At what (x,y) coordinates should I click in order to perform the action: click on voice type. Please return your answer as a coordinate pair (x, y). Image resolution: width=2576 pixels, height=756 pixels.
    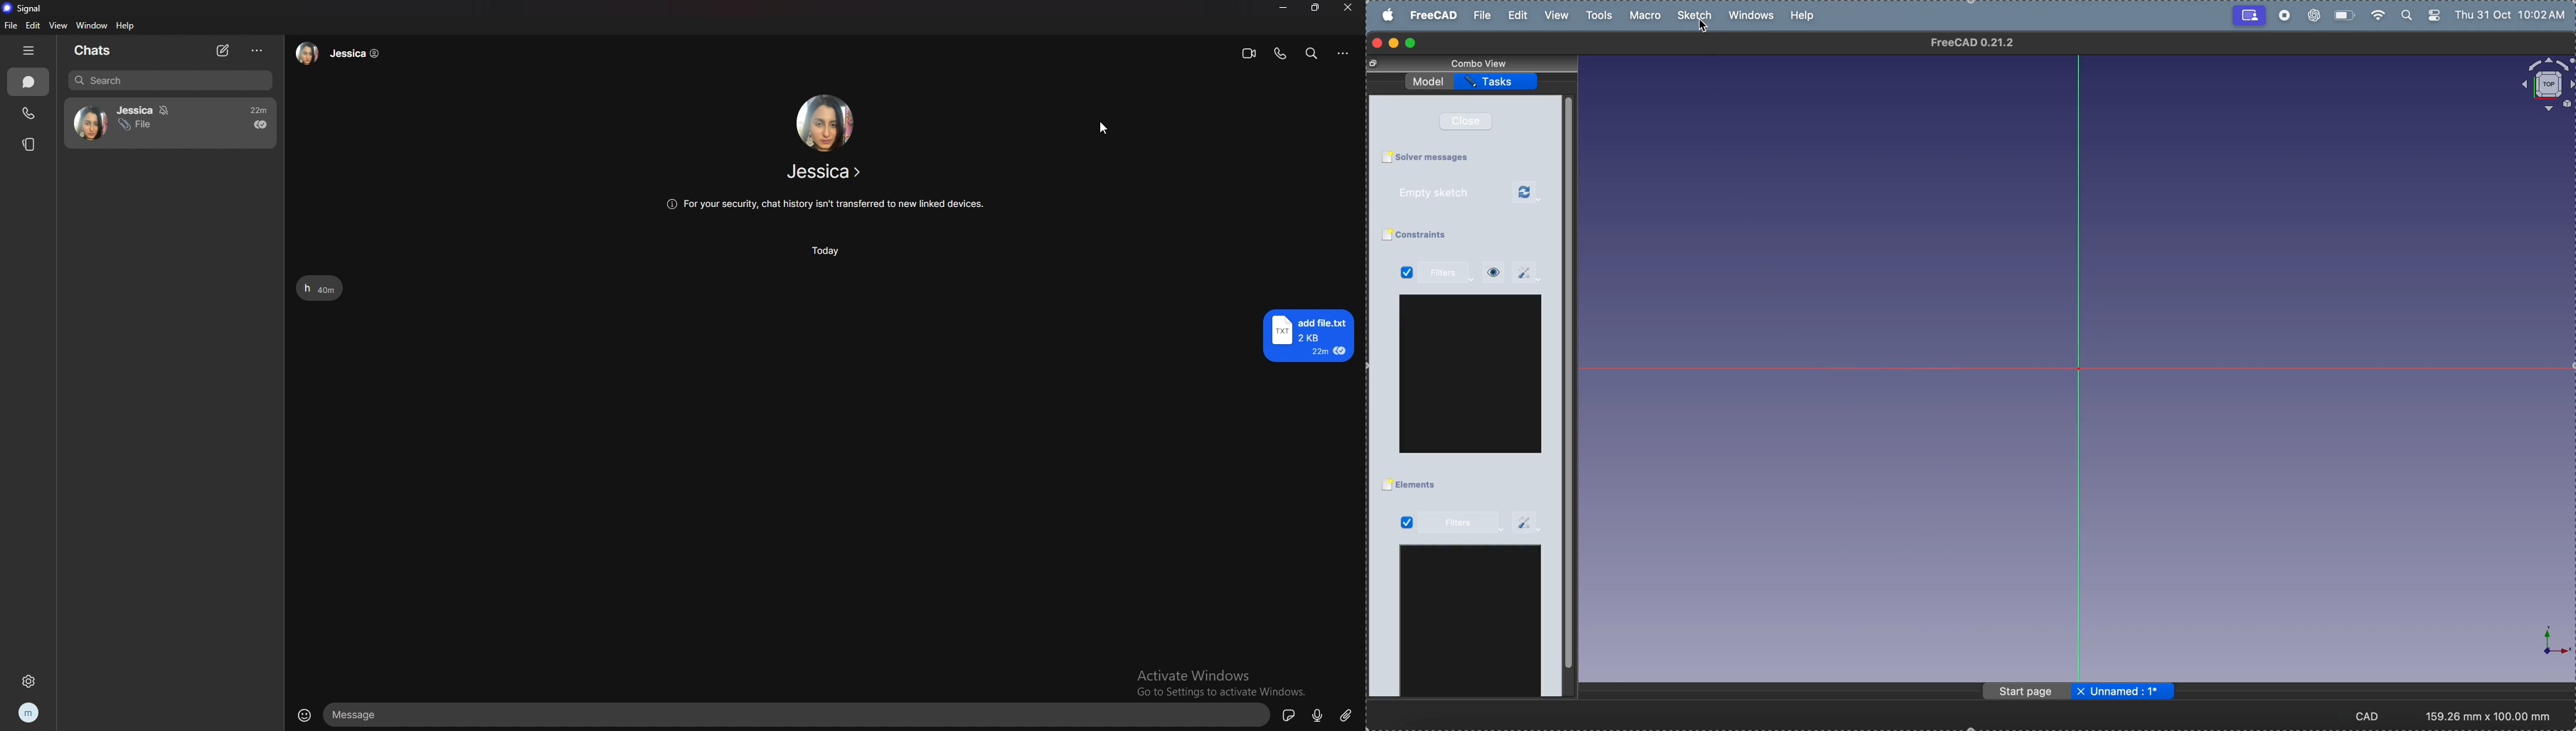
    Looking at the image, I should click on (1320, 714).